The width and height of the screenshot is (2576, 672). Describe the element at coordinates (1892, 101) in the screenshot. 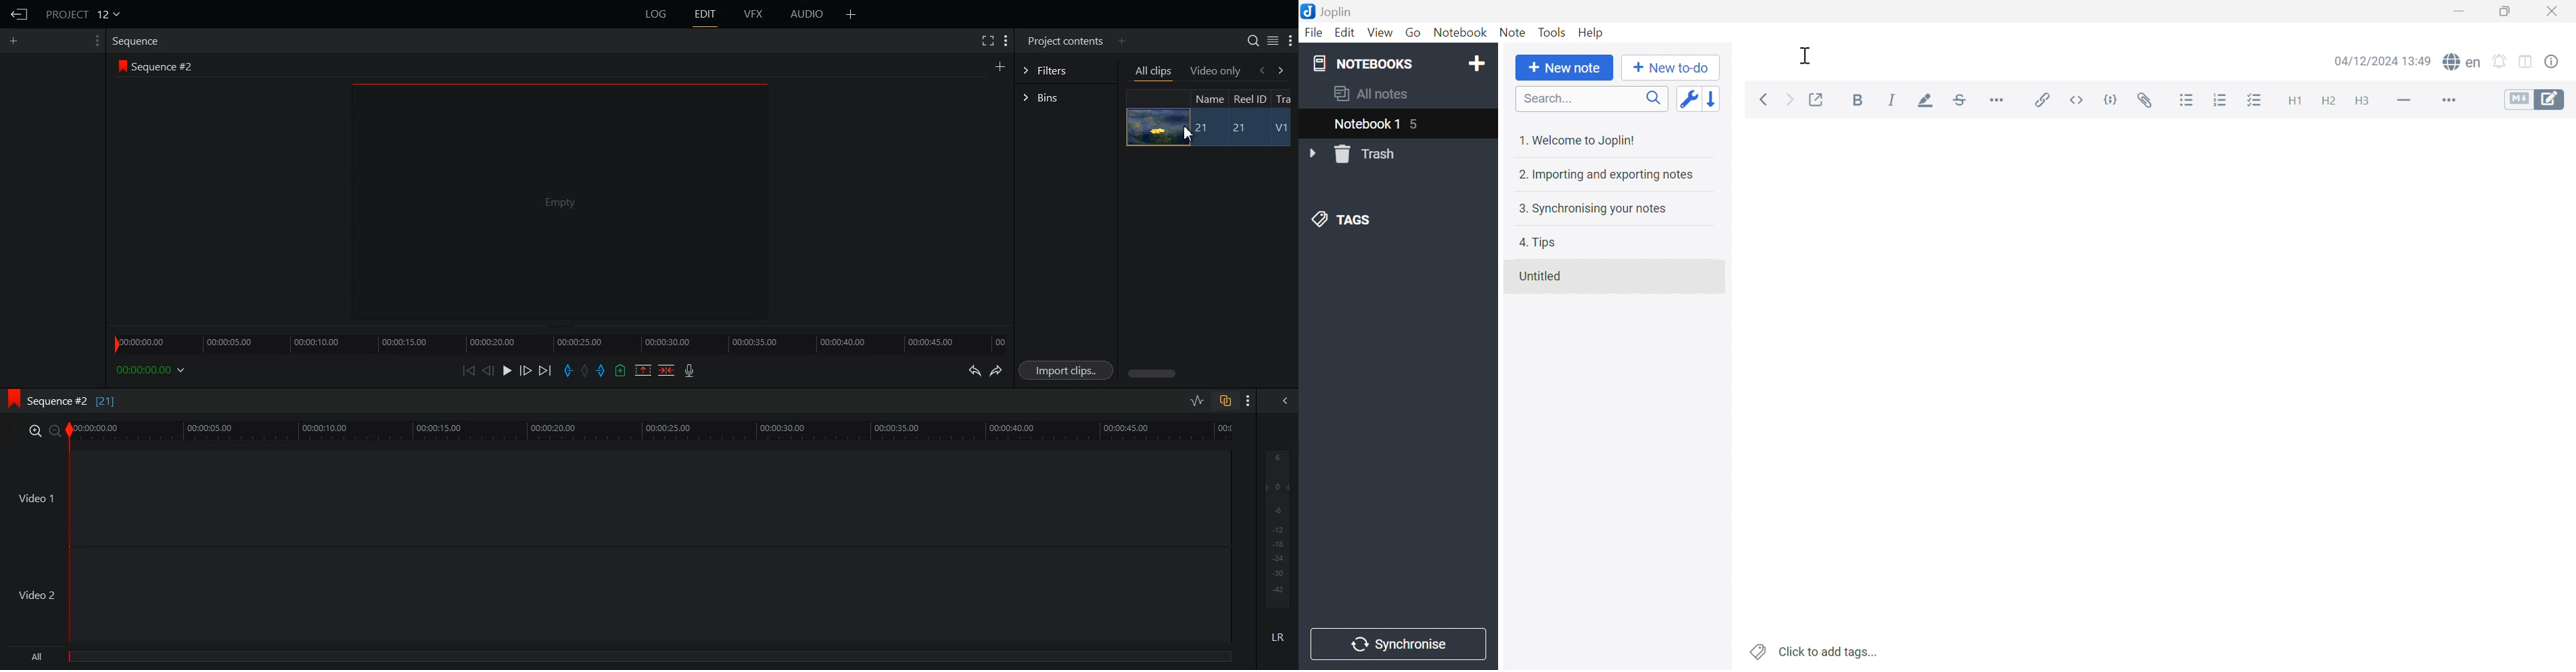

I see `Italic` at that location.